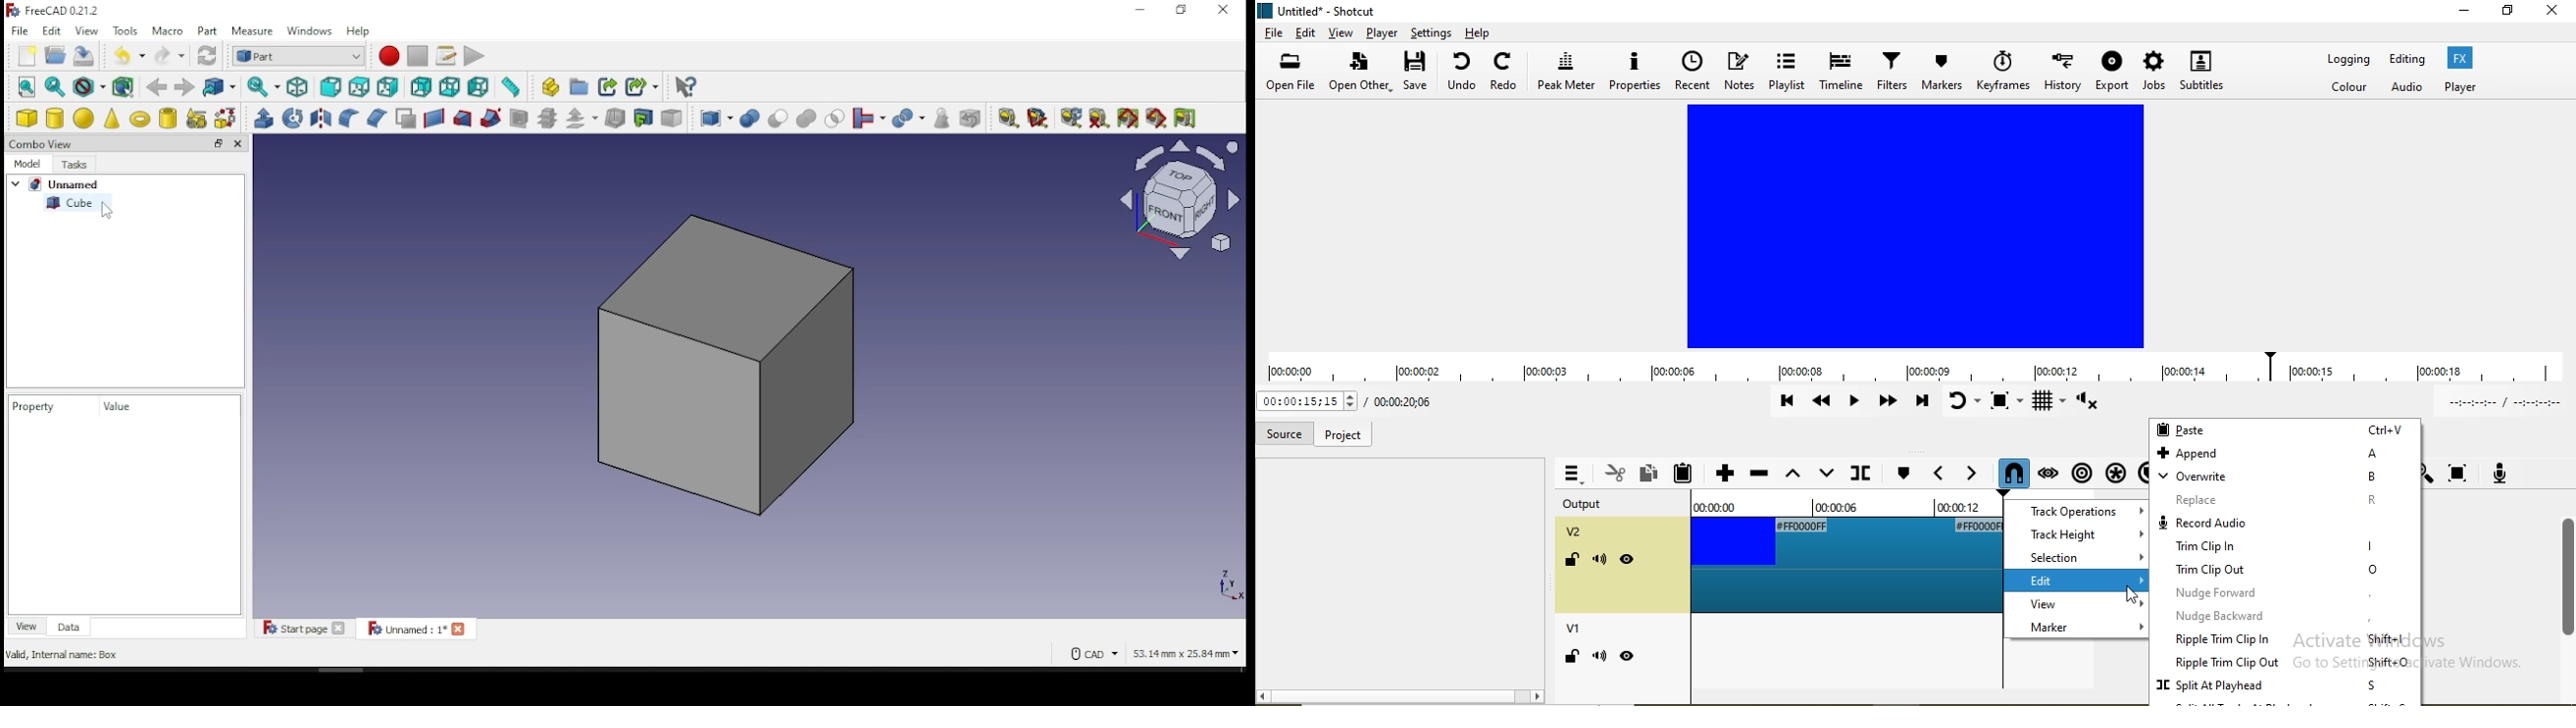  I want to click on Play quickly backwards, so click(1823, 405).